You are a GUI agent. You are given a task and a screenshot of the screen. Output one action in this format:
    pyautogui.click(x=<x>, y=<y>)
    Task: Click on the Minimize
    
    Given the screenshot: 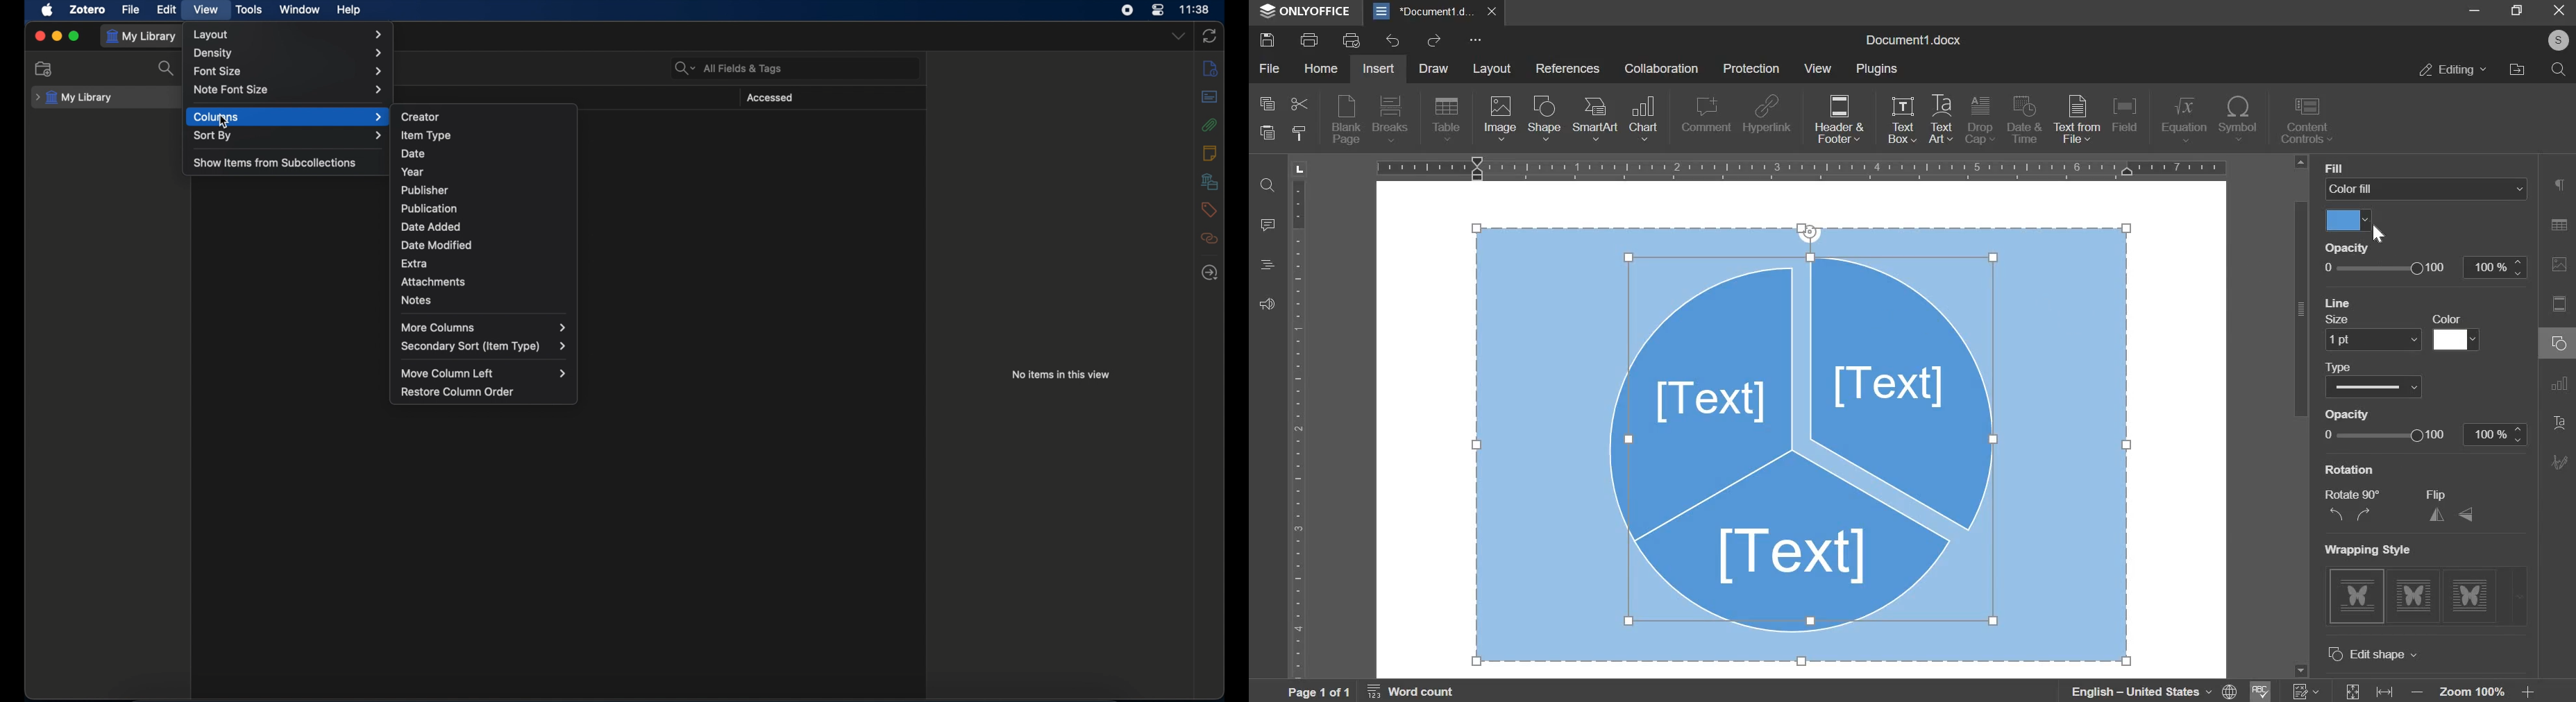 What is the action you would take?
    pyautogui.click(x=2475, y=12)
    